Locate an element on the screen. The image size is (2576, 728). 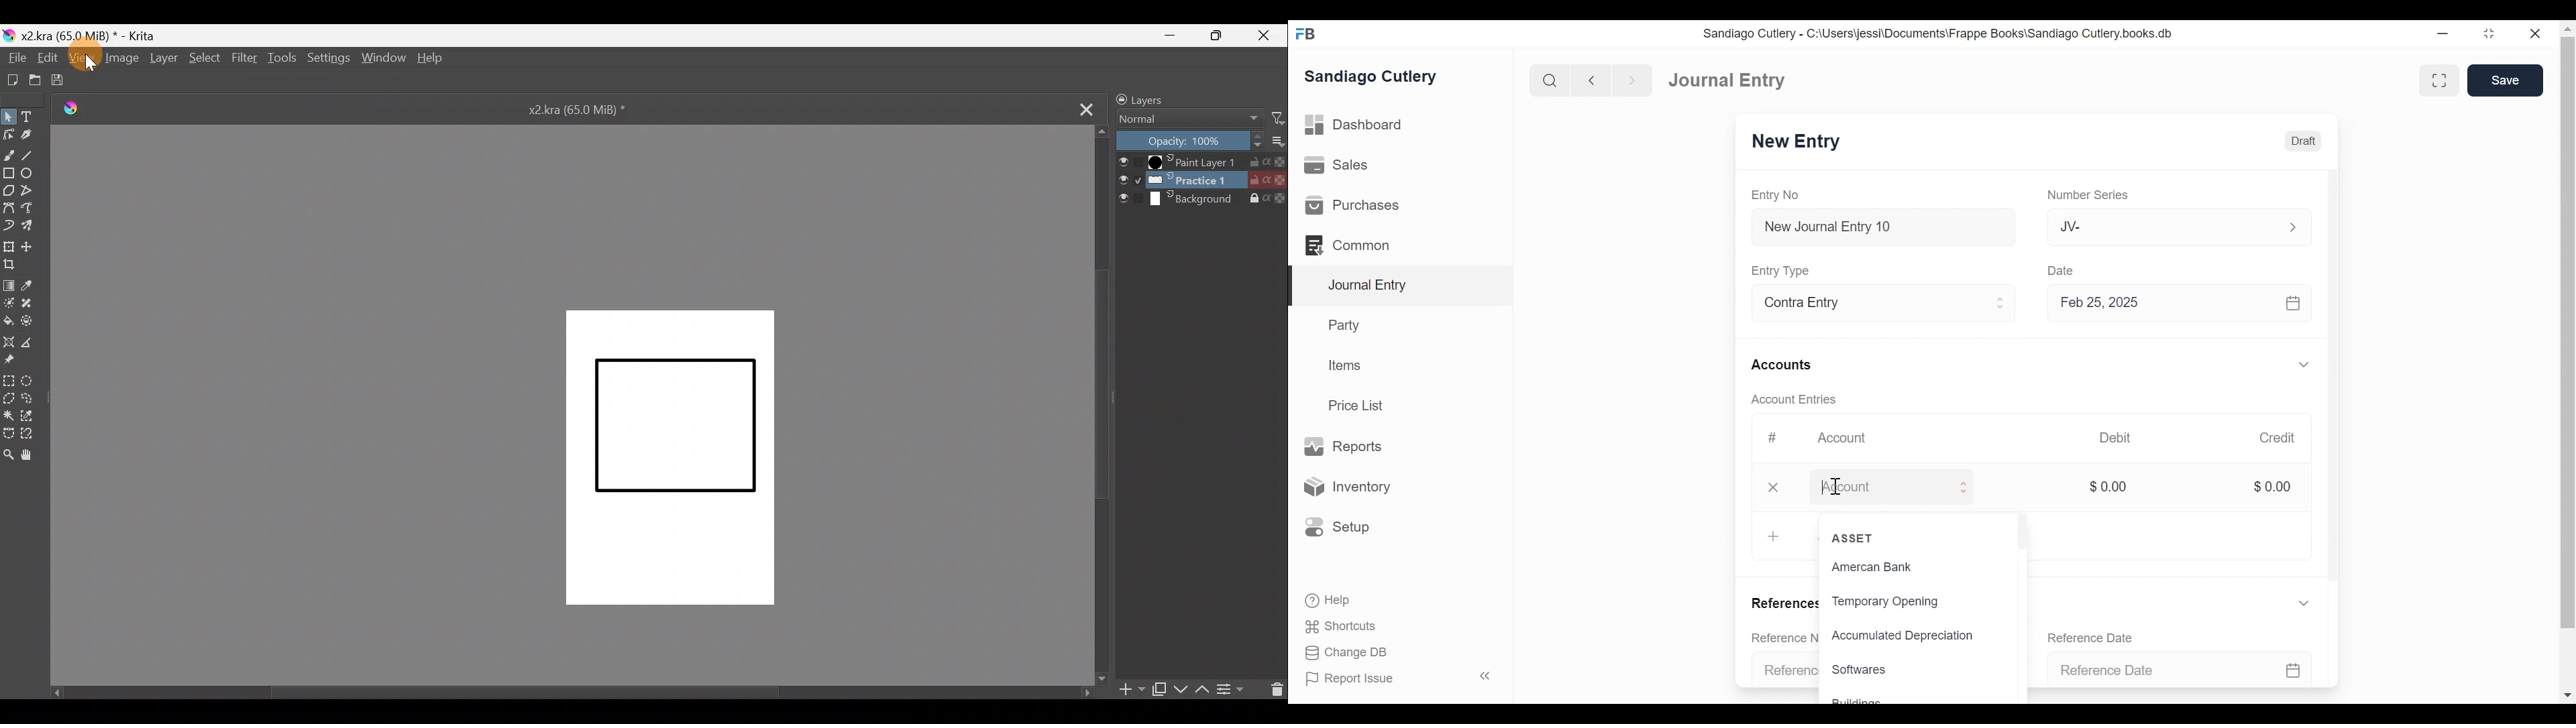
Ellipse tool is located at coordinates (31, 173).